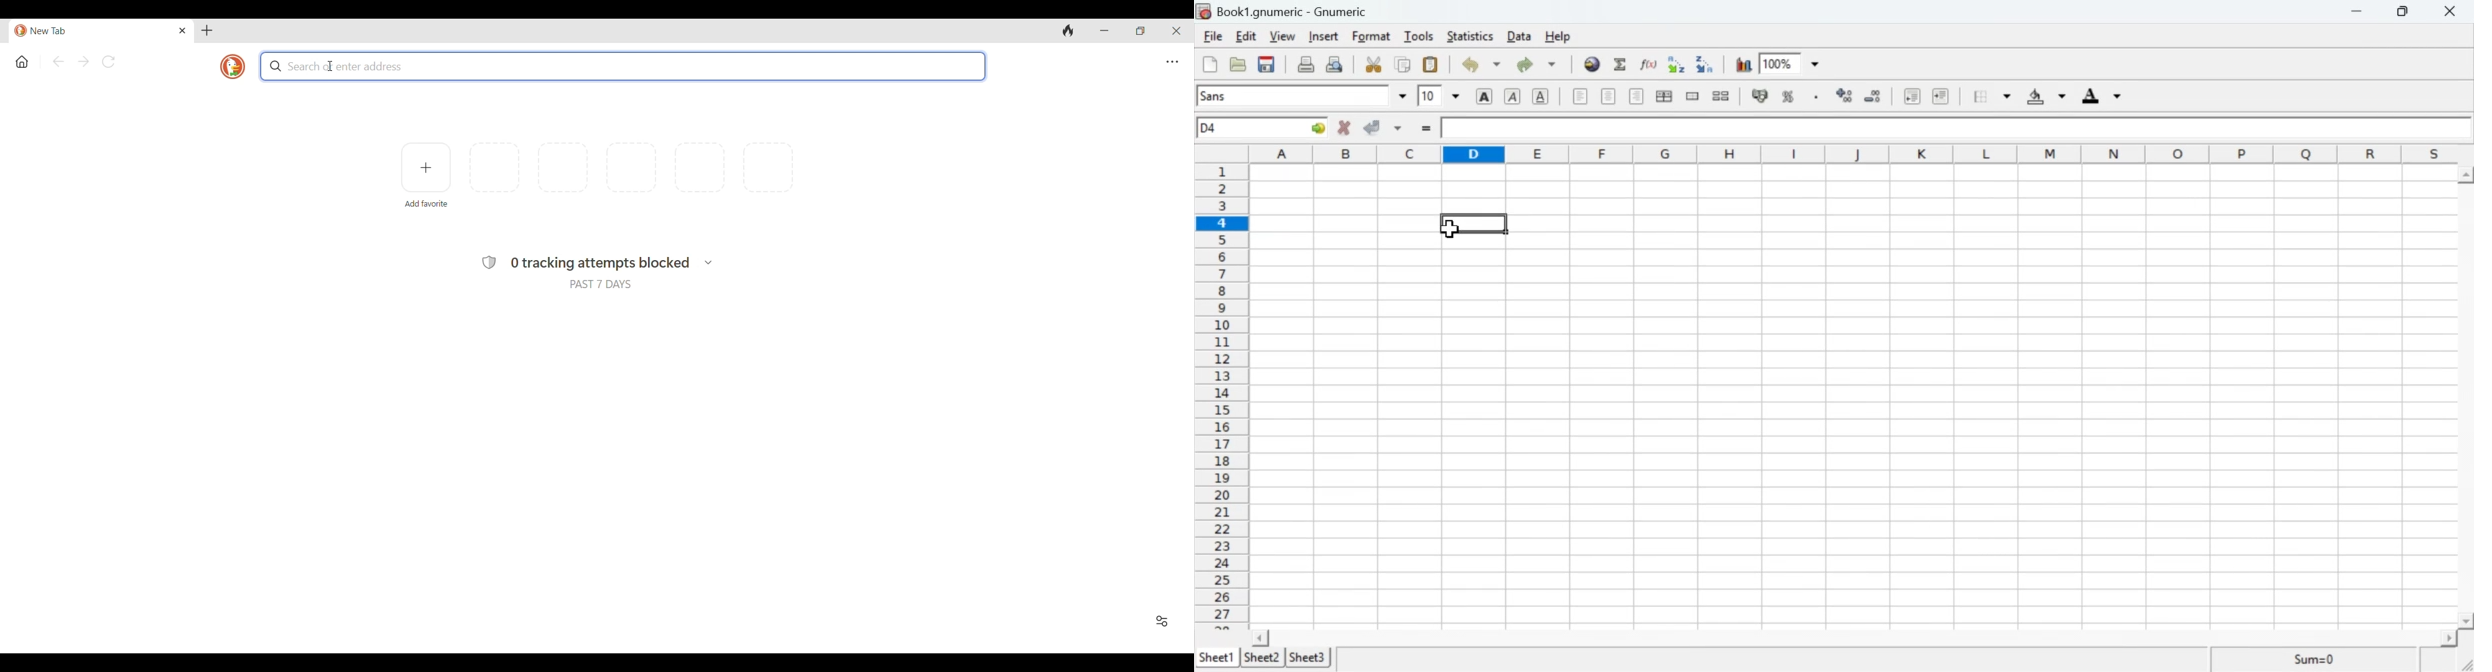 The height and width of the screenshot is (672, 2492). Describe the element at coordinates (233, 67) in the screenshot. I see `Browser logo` at that location.